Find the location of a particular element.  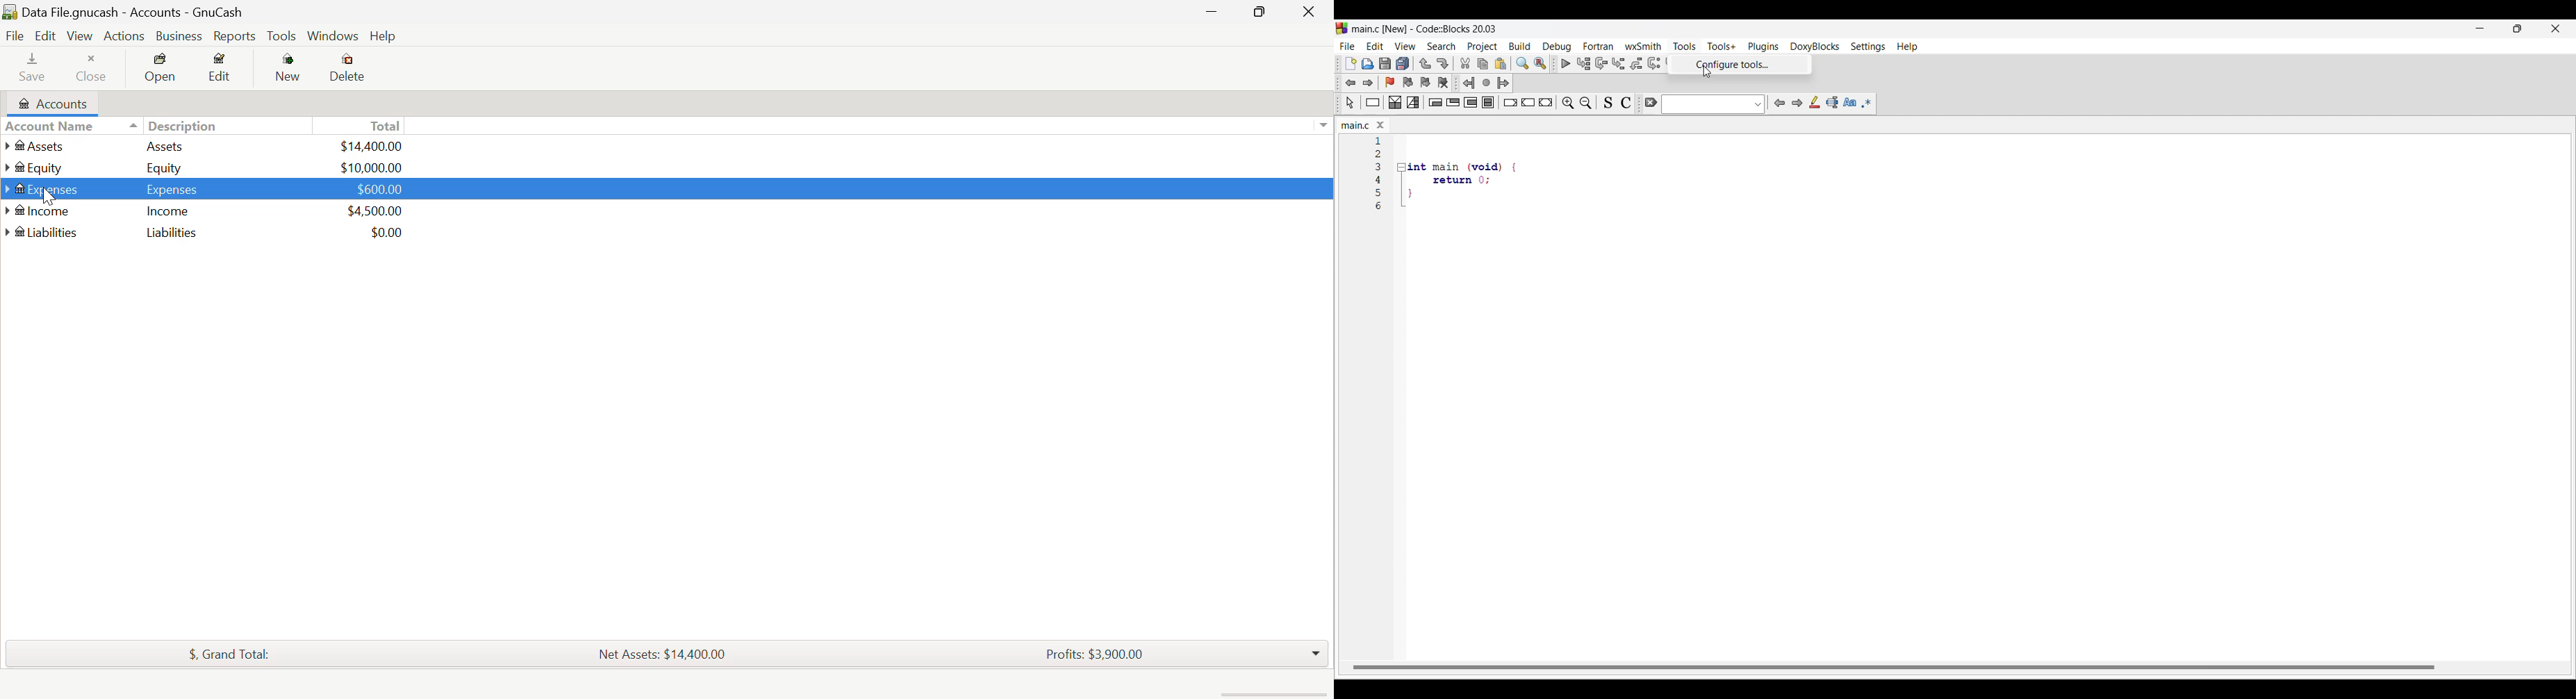

Counting loop is located at coordinates (1470, 102).